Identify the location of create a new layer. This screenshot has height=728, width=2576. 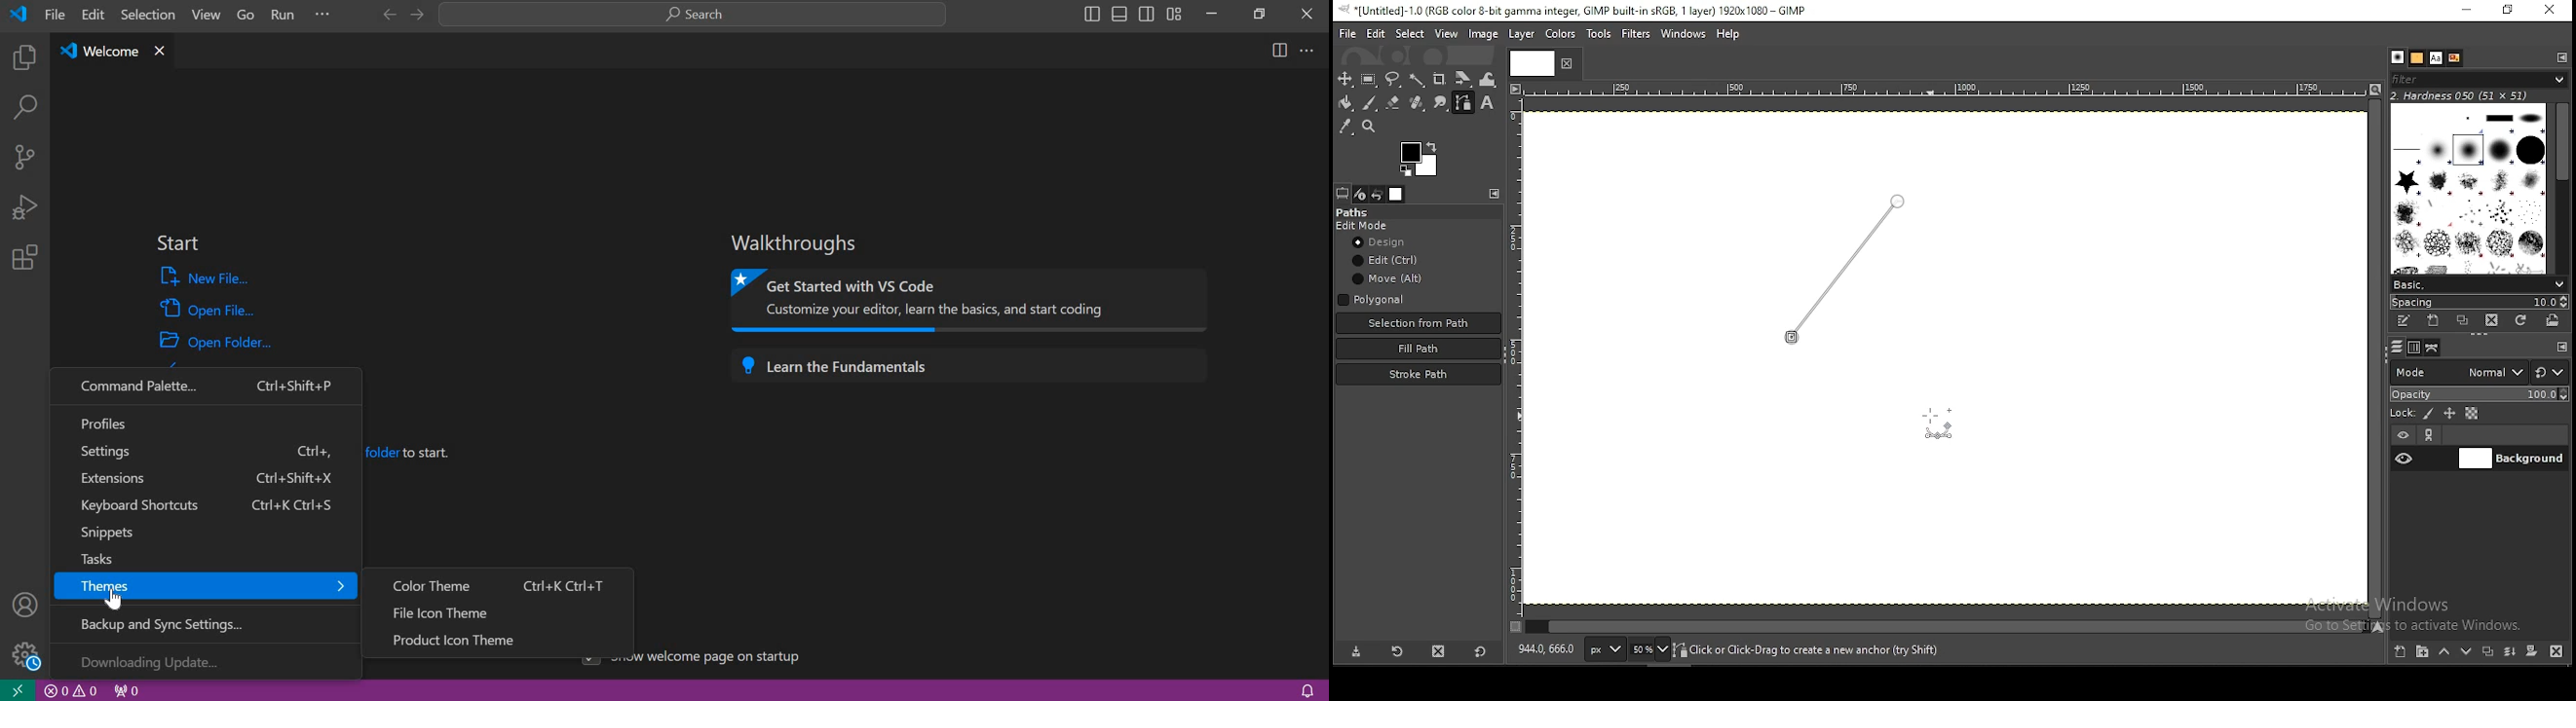
(2400, 652).